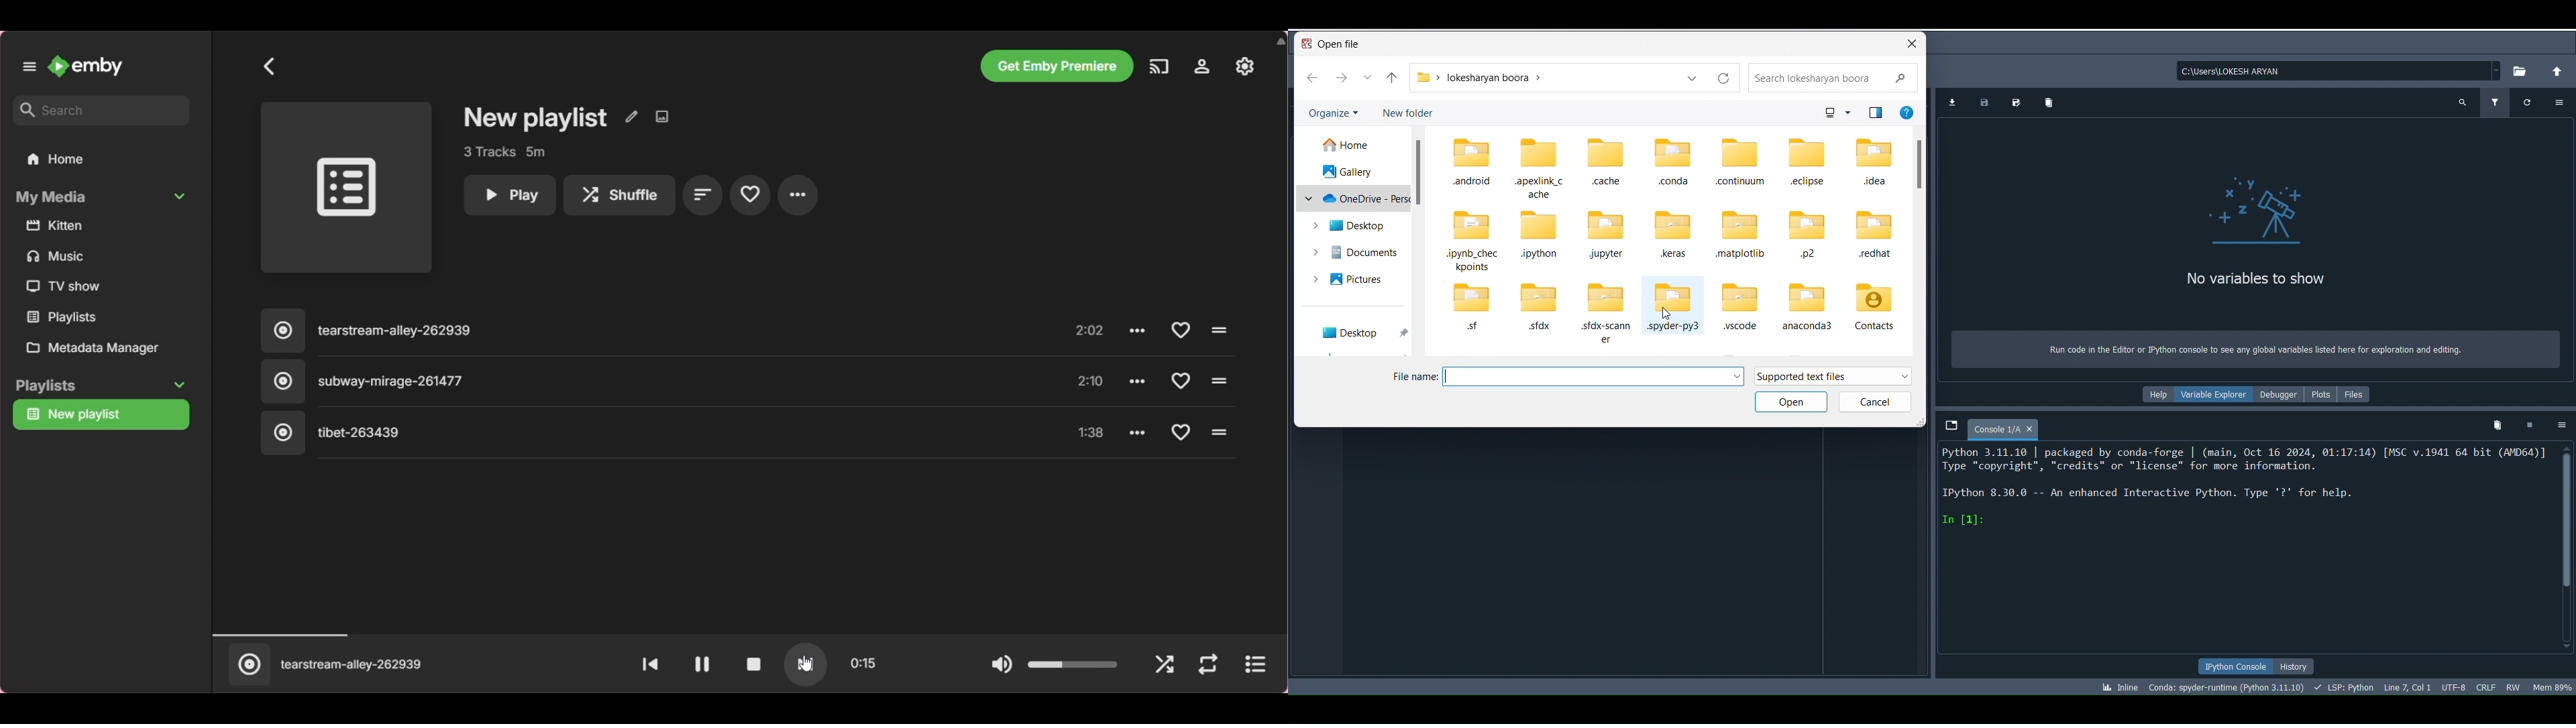 The image size is (2576, 728). Describe the element at coordinates (1473, 305) in the screenshot. I see `Folder` at that location.